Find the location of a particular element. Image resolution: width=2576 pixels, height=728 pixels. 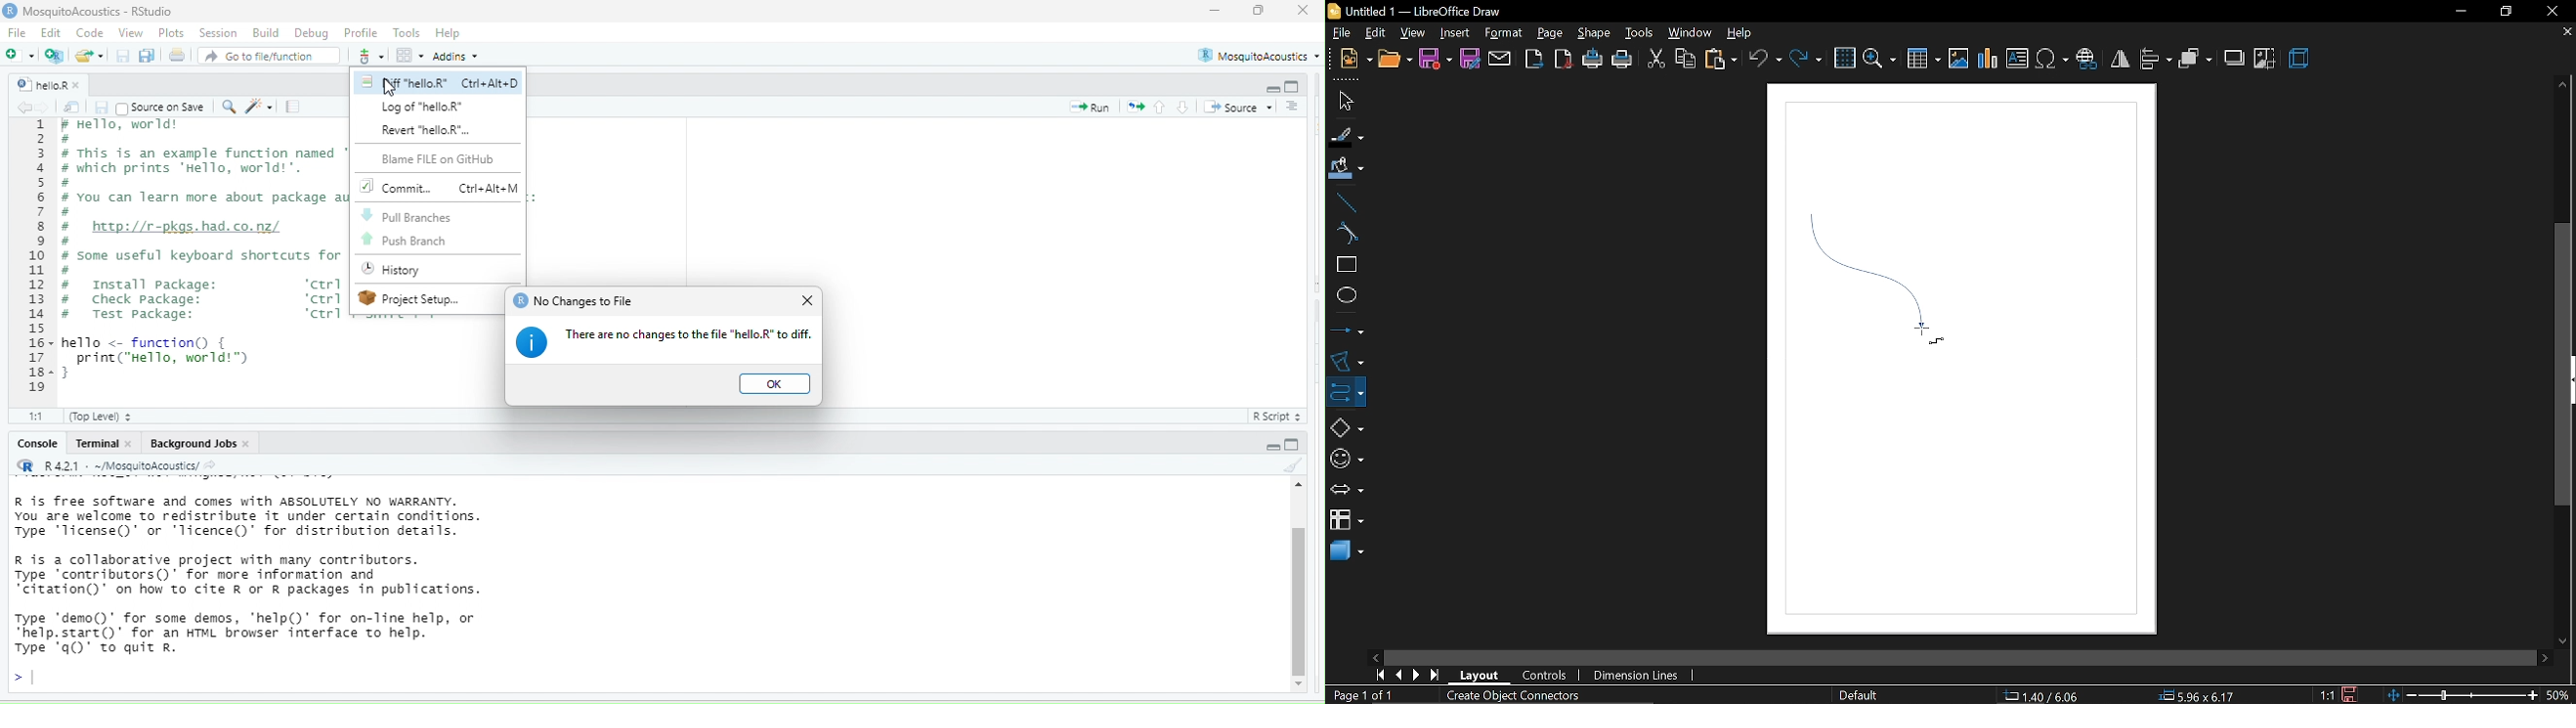

1
2
3
a
5
6
7
BH
9
10
1
12
13
1
15

16-
17

18-
19 is located at coordinates (38, 258).